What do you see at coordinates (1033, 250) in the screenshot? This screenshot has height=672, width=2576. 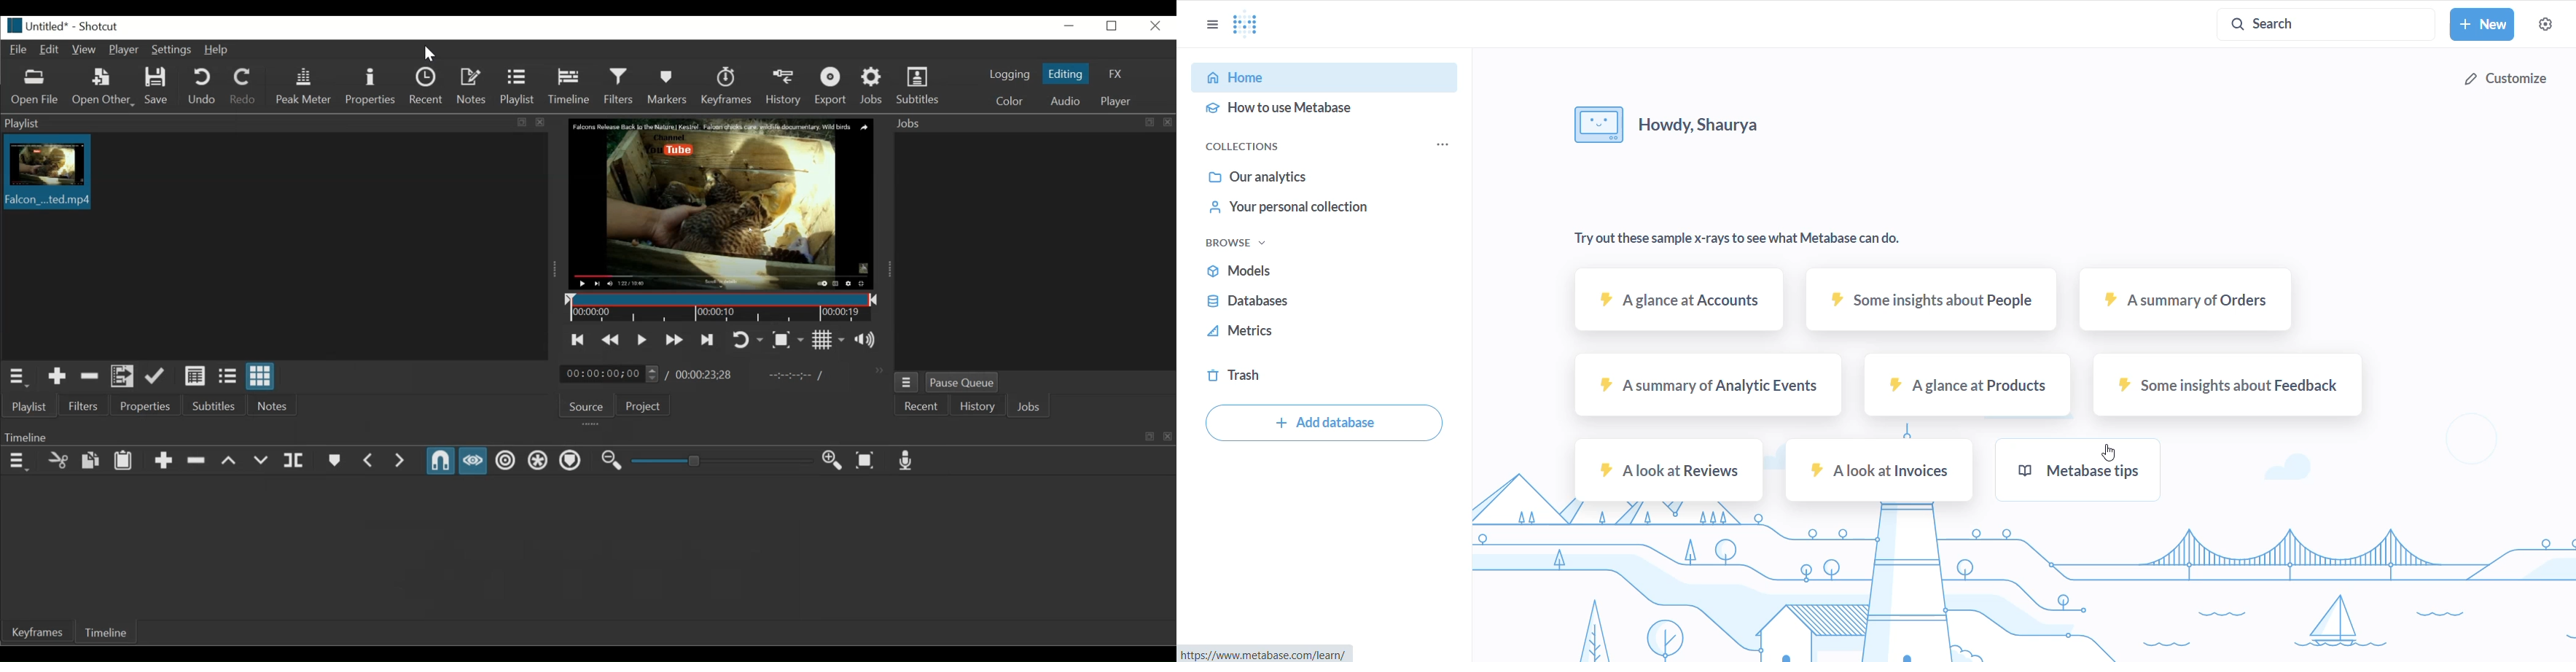 I see `Jobs panel` at bounding box center [1033, 250].